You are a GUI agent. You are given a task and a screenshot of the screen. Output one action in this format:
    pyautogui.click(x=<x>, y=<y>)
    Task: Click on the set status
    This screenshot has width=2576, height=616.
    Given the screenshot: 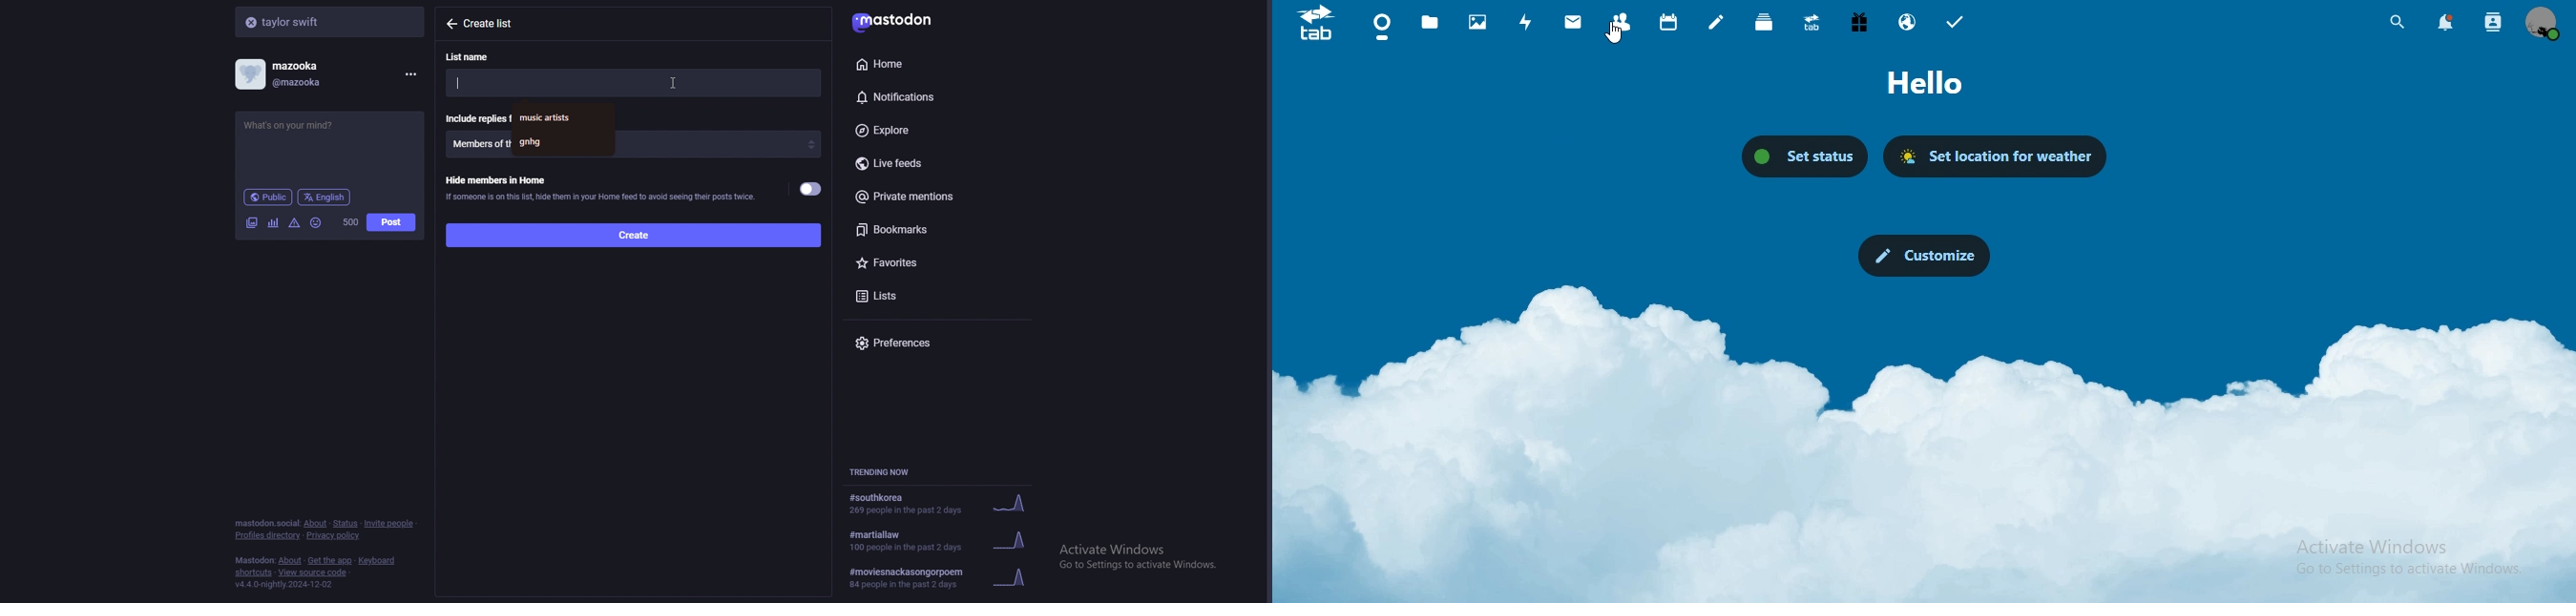 What is the action you would take?
    pyautogui.click(x=1805, y=157)
    